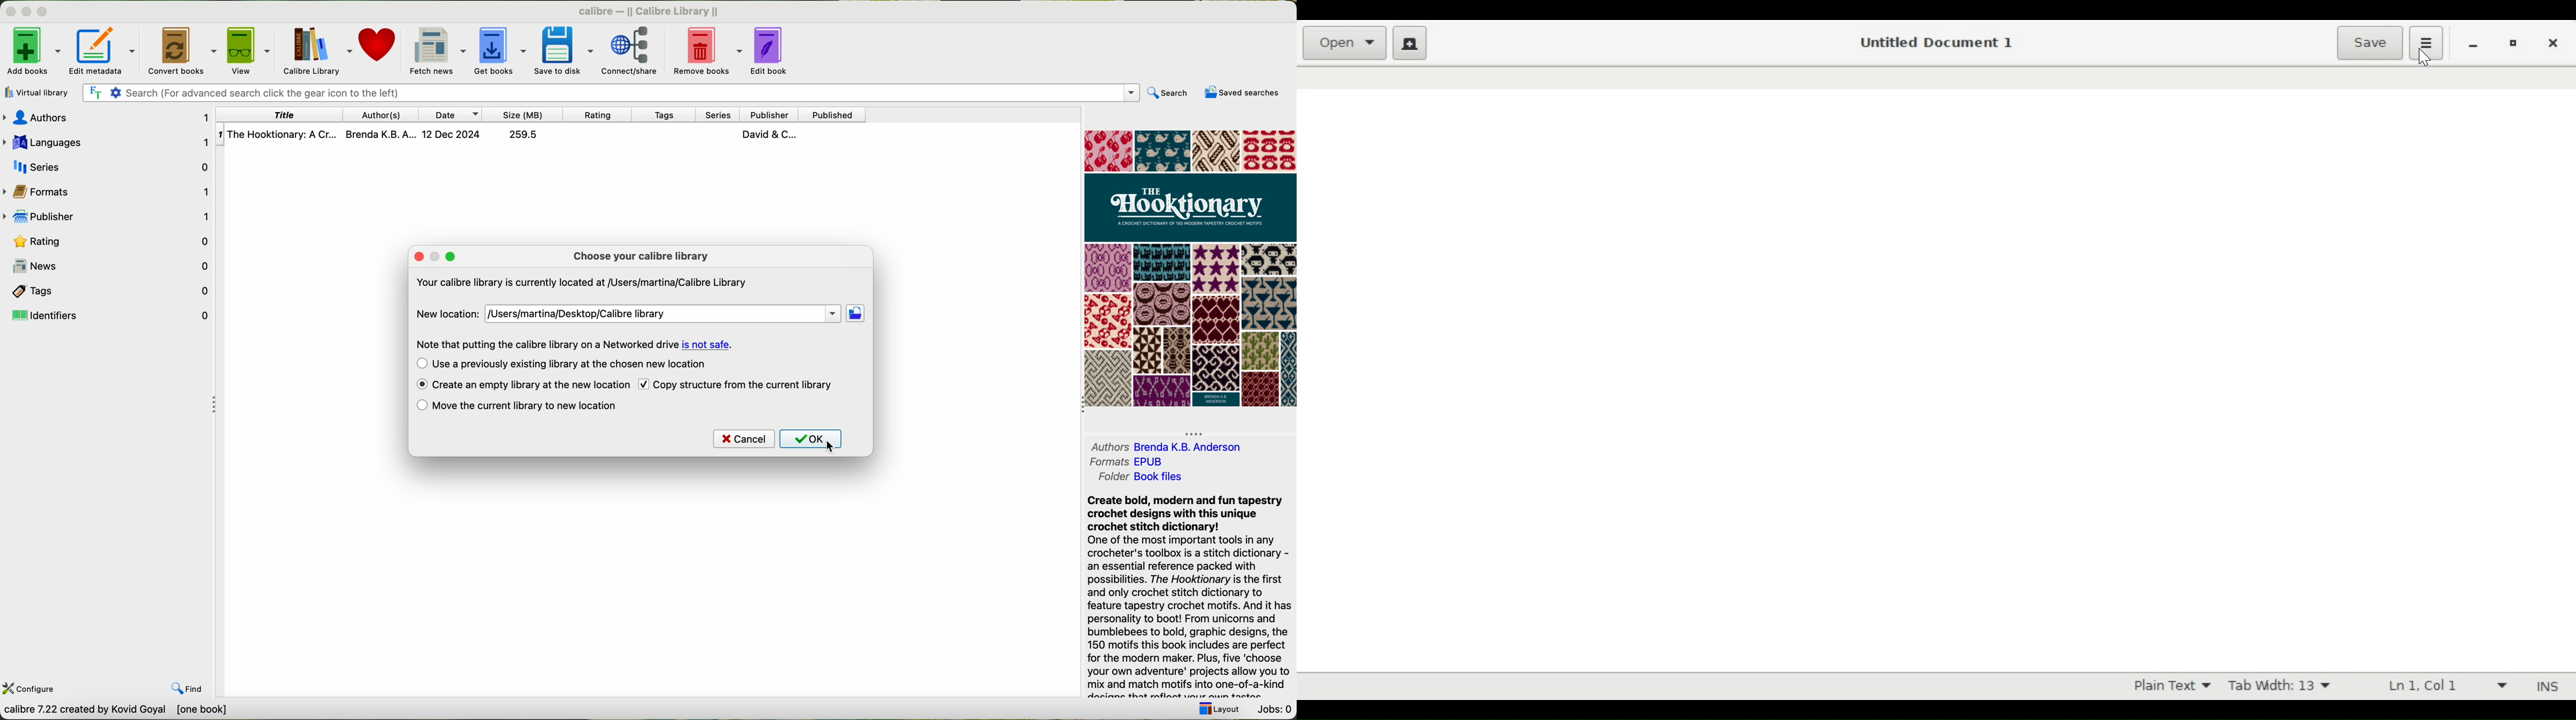 Image resolution: width=2576 pixels, height=728 pixels. Describe the element at coordinates (529, 406) in the screenshot. I see `move the current library to the new location` at that location.